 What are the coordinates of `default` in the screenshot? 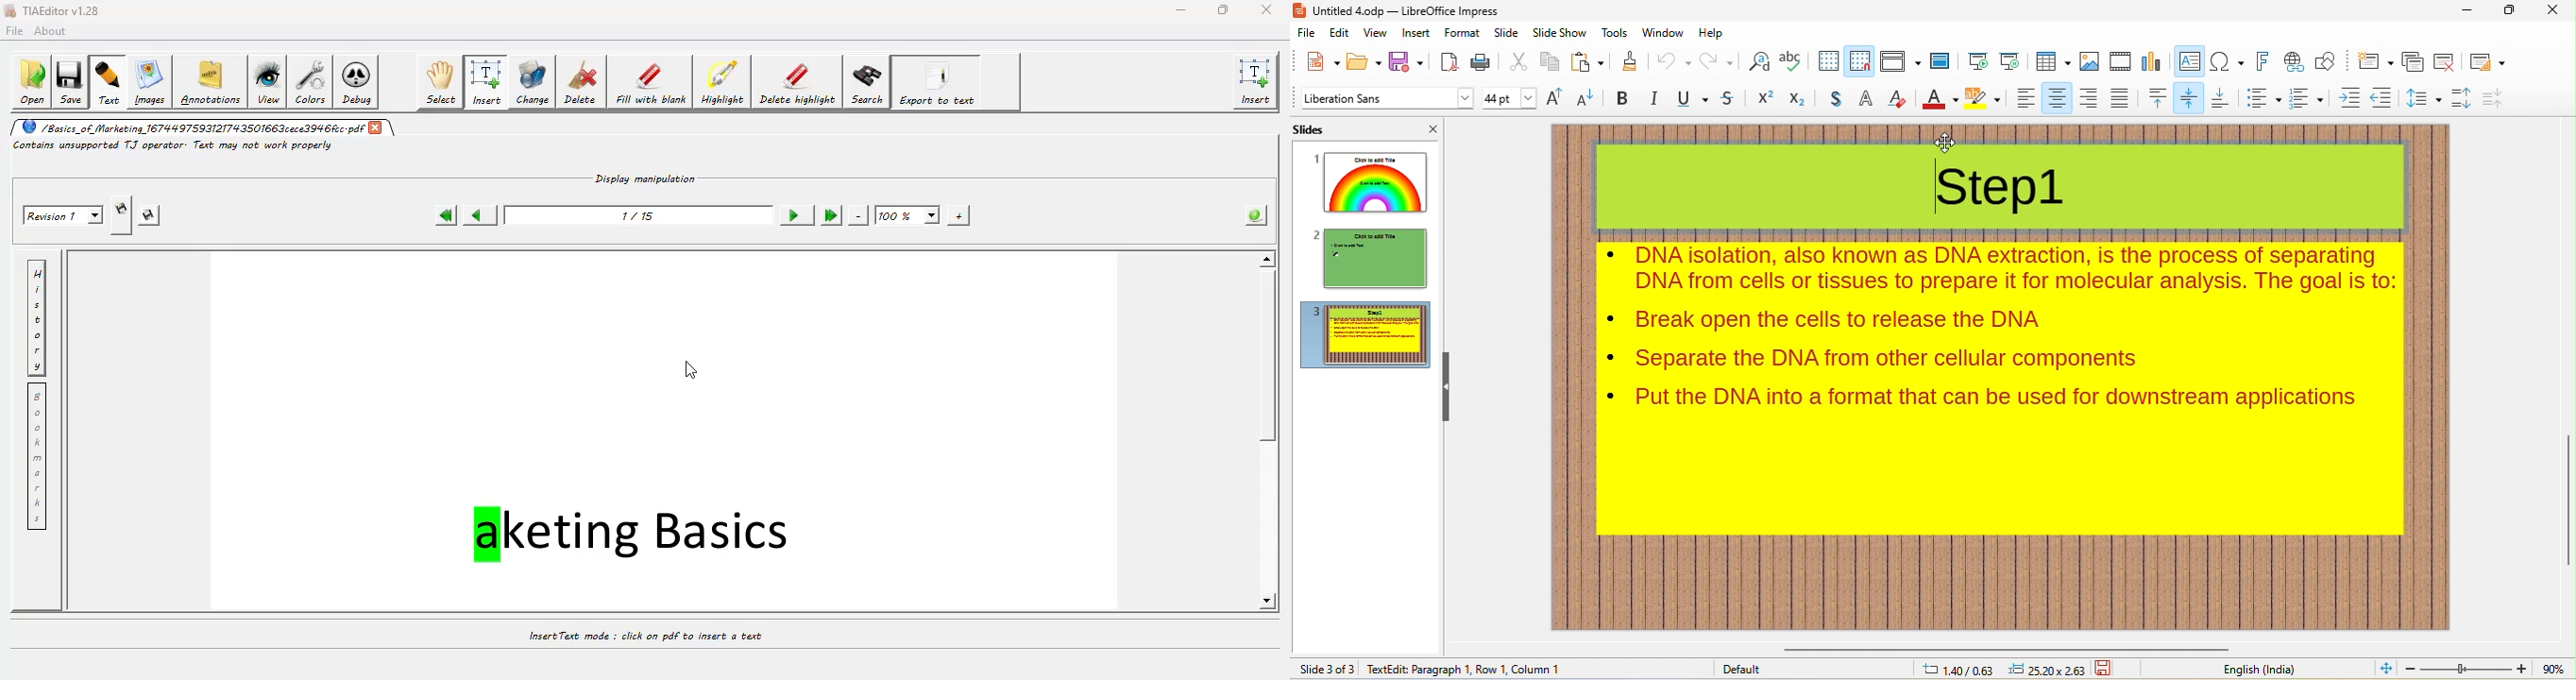 It's located at (1740, 668).